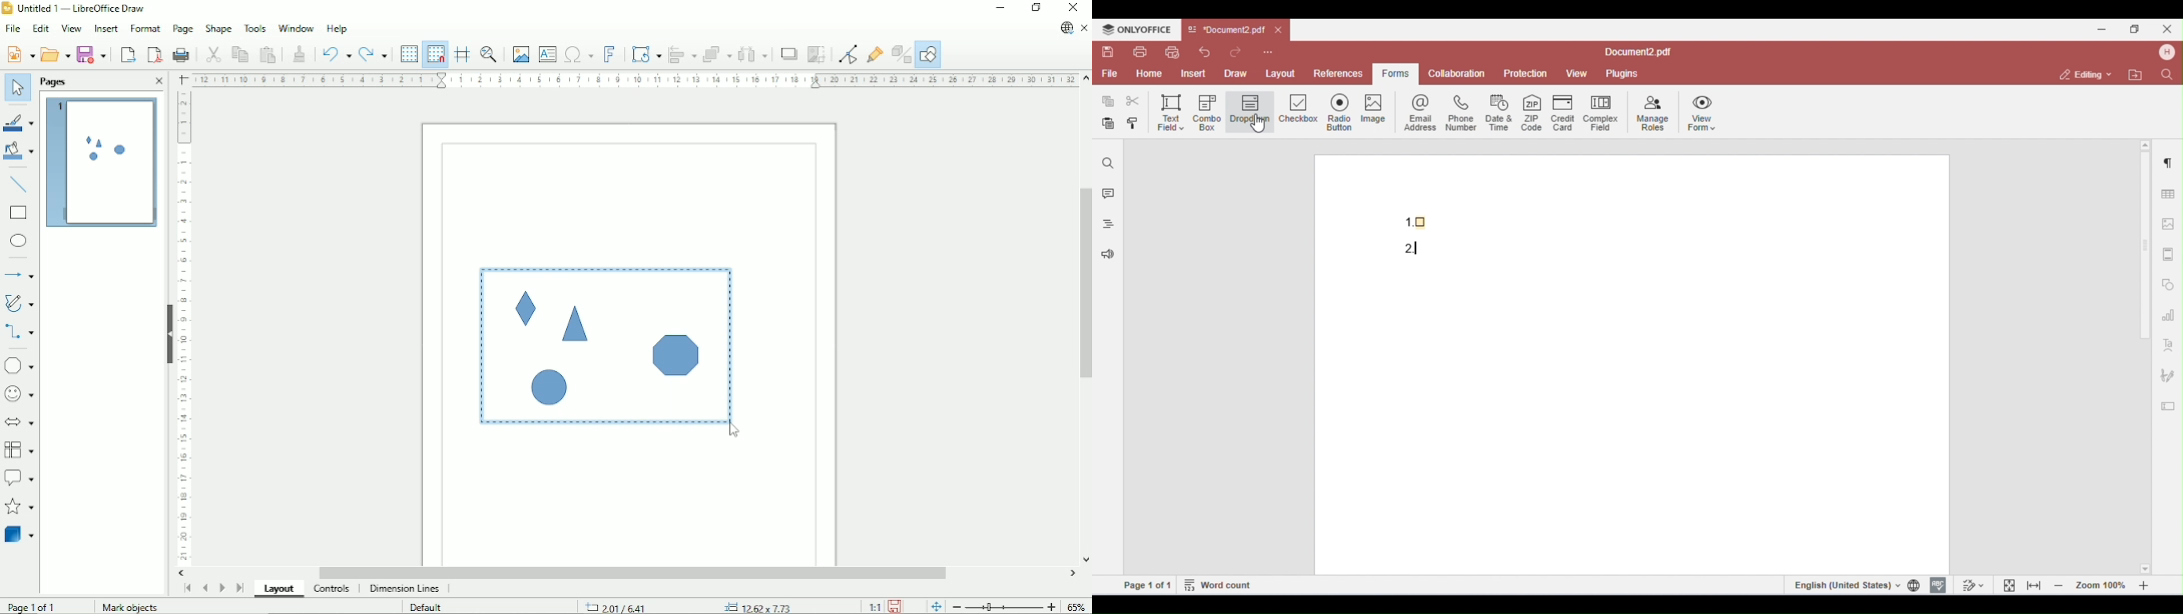  I want to click on Vertical scroll button, so click(1085, 559).